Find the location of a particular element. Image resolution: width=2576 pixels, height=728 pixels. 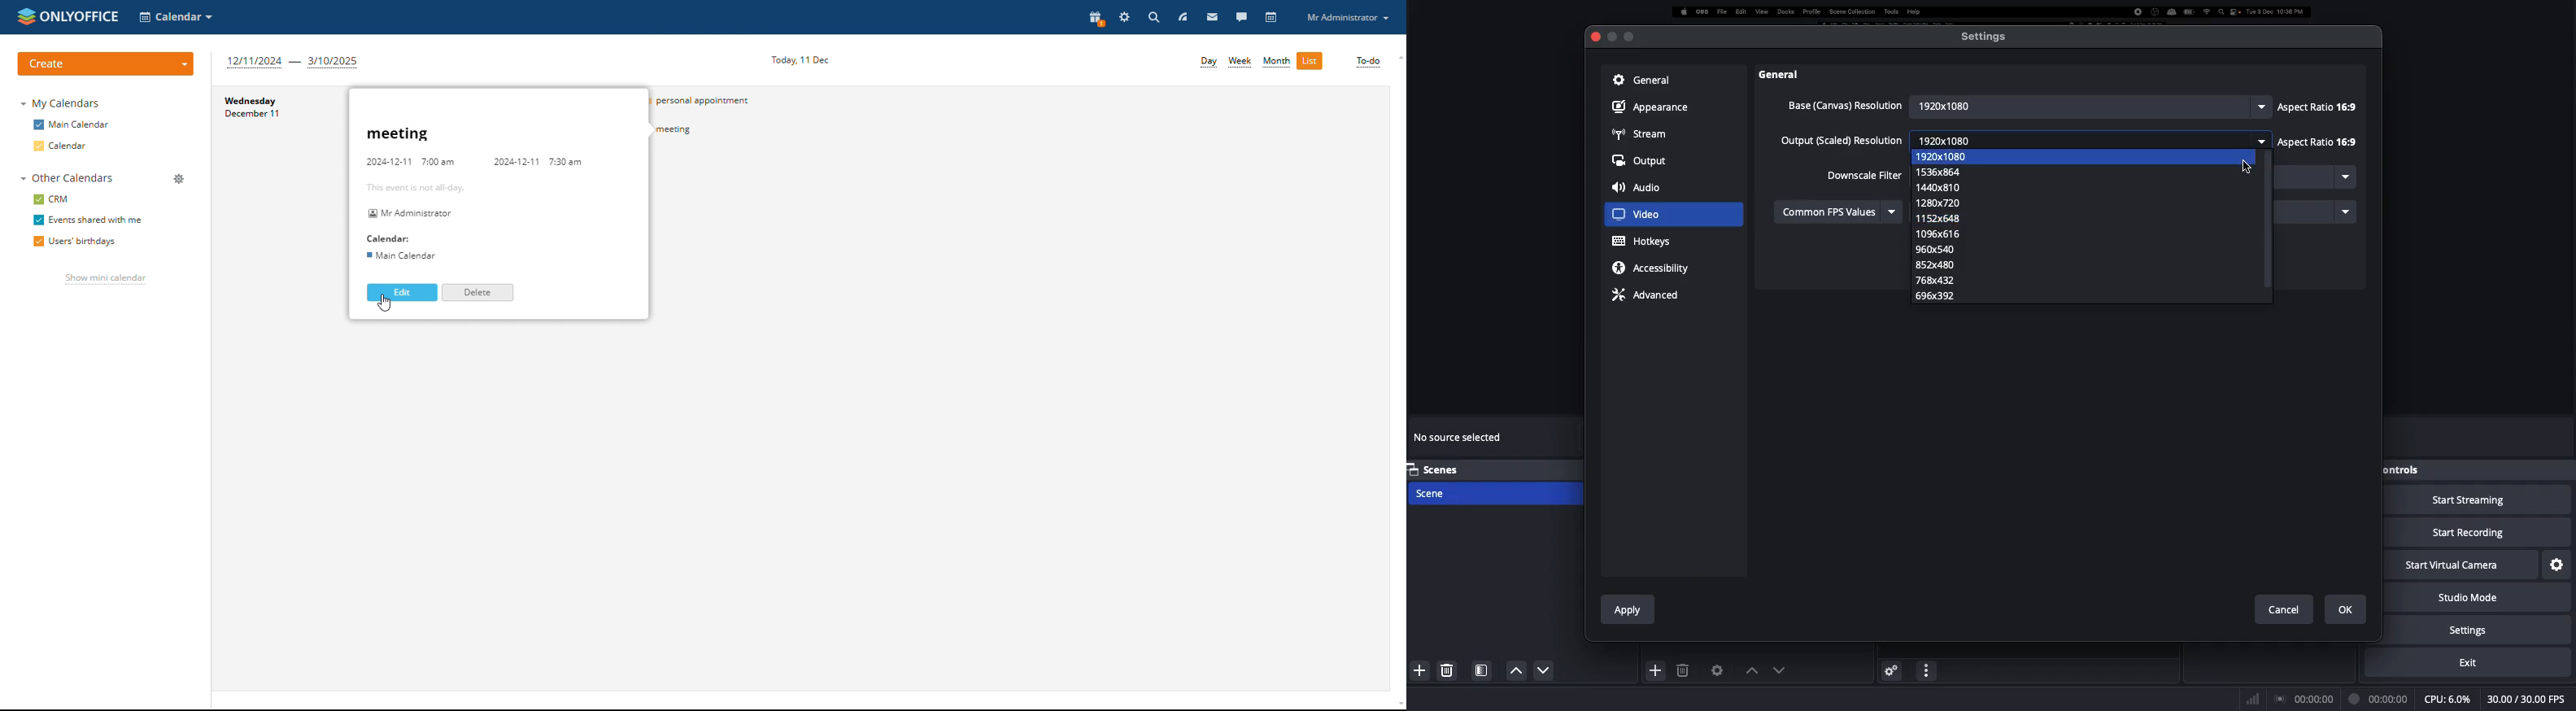

delete is located at coordinates (478, 292).